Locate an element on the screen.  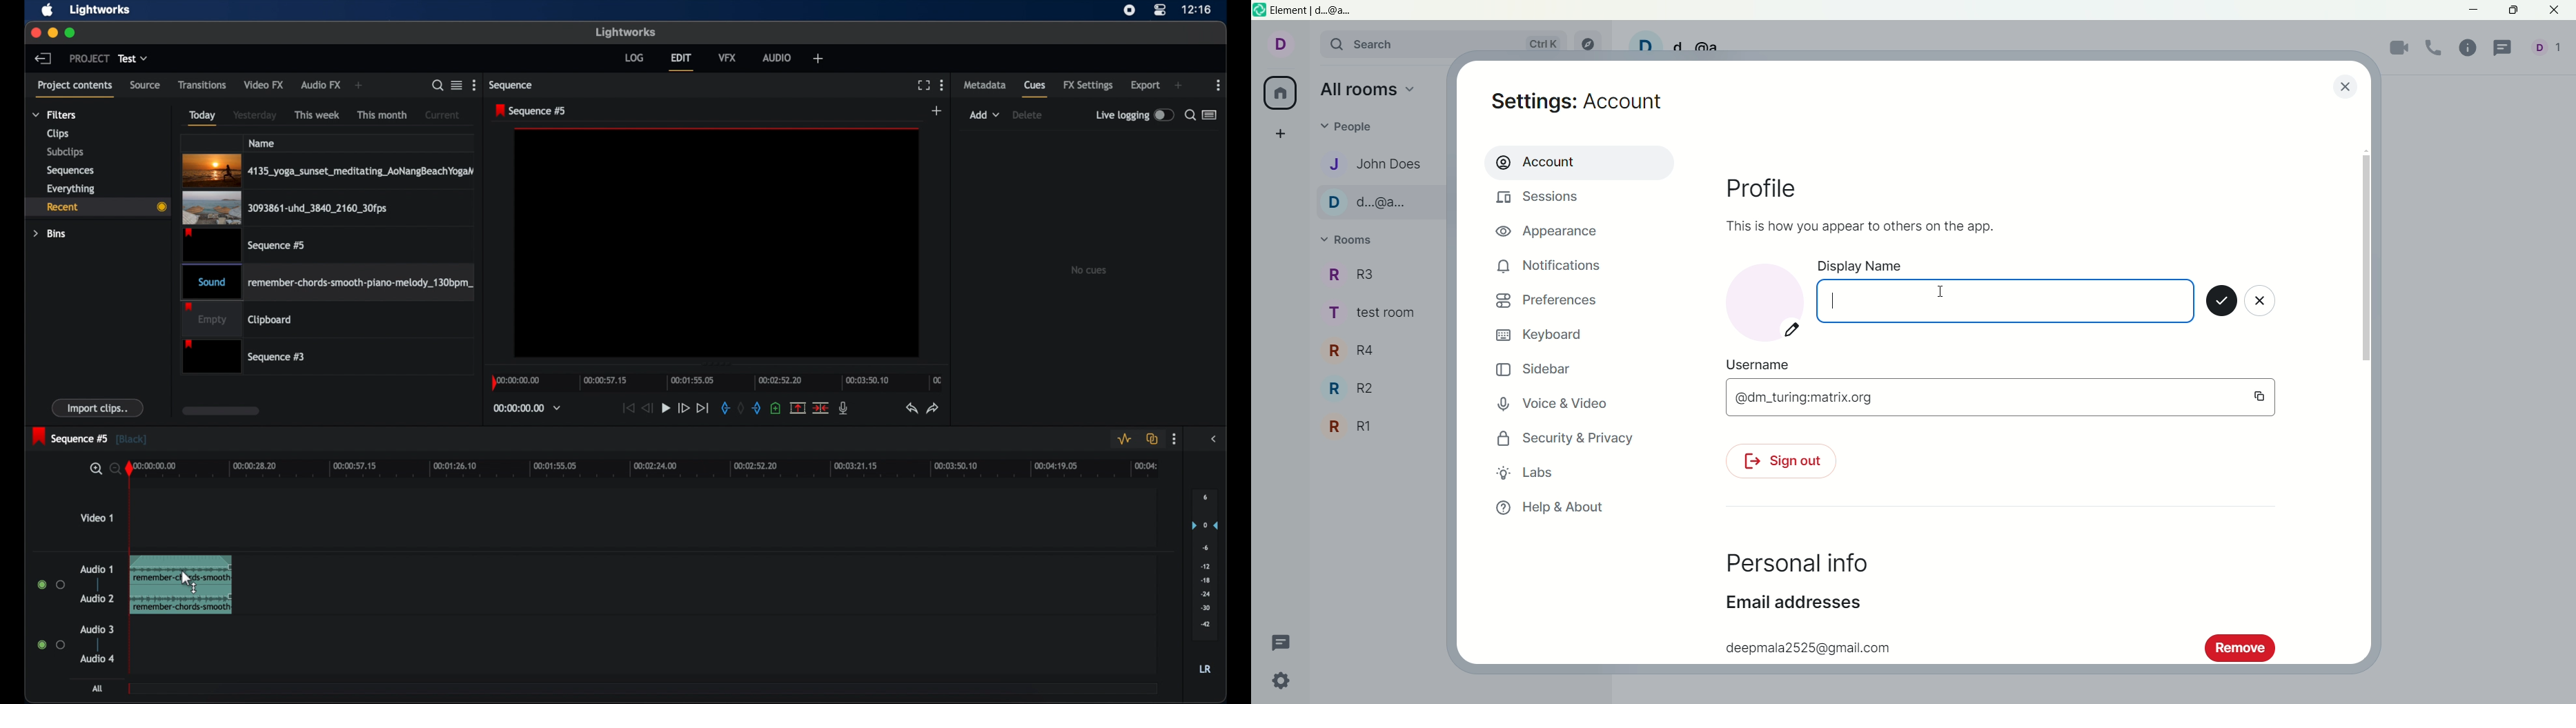
radio buttons is located at coordinates (51, 644).